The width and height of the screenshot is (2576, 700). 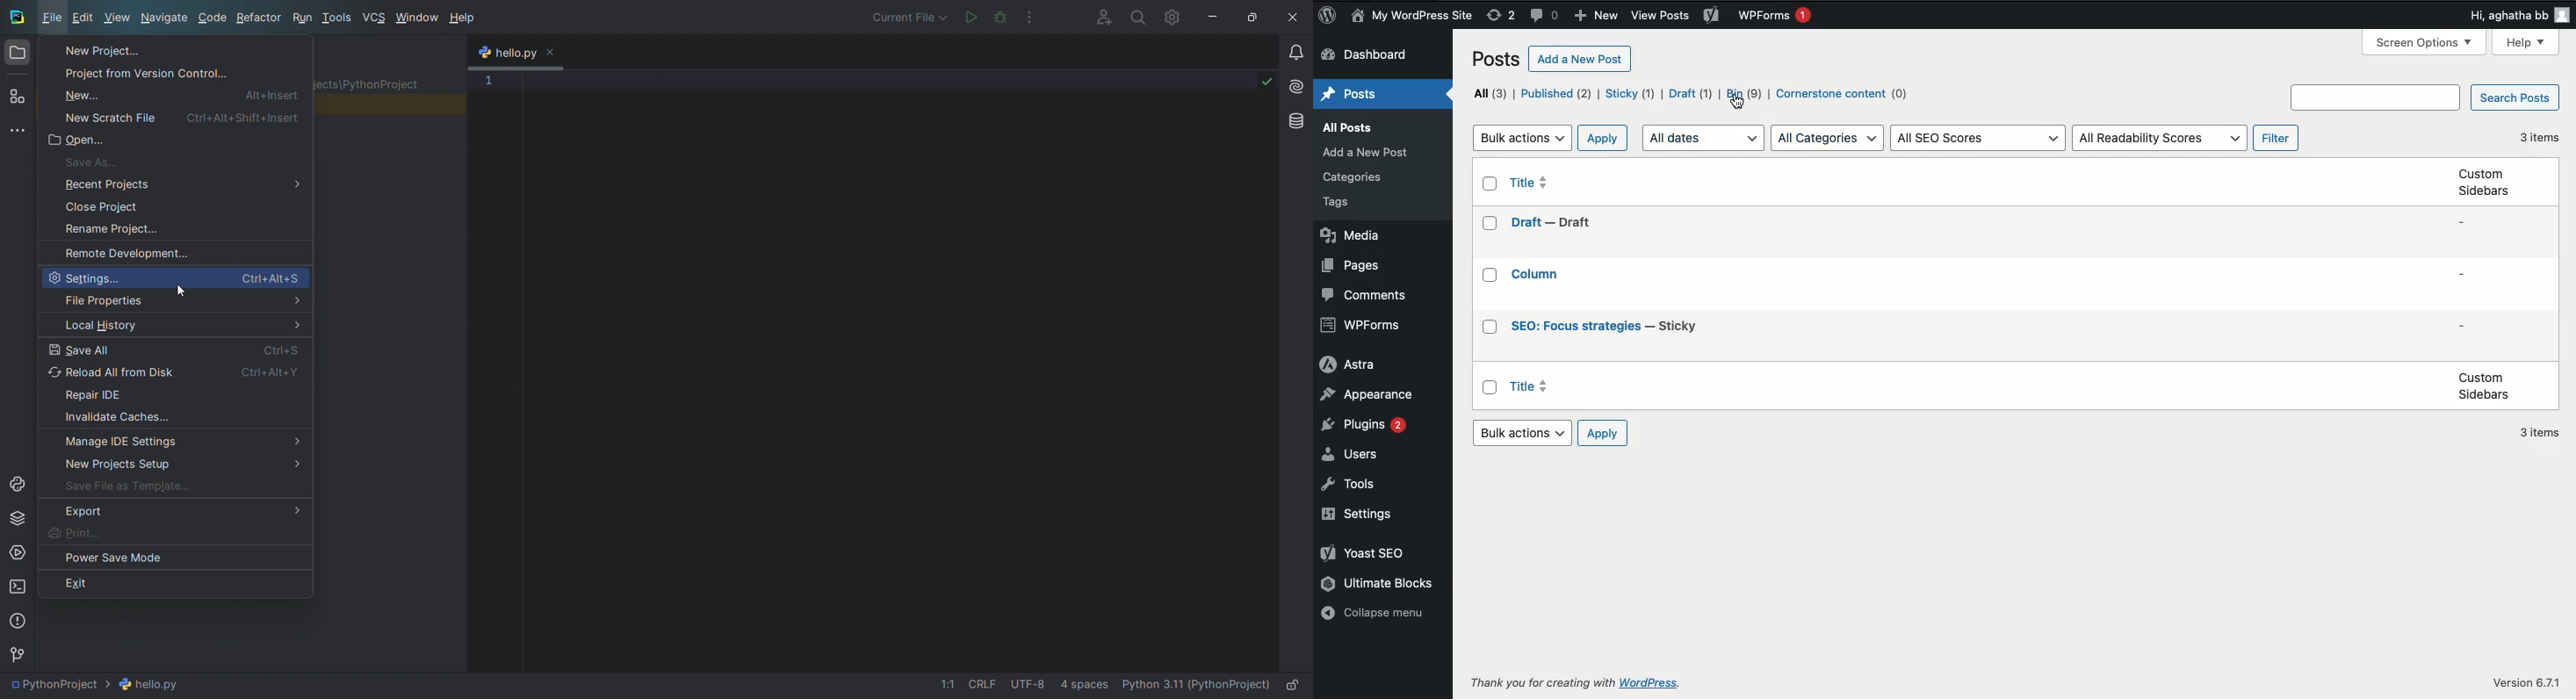 I want to click on help, so click(x=464, y=18).